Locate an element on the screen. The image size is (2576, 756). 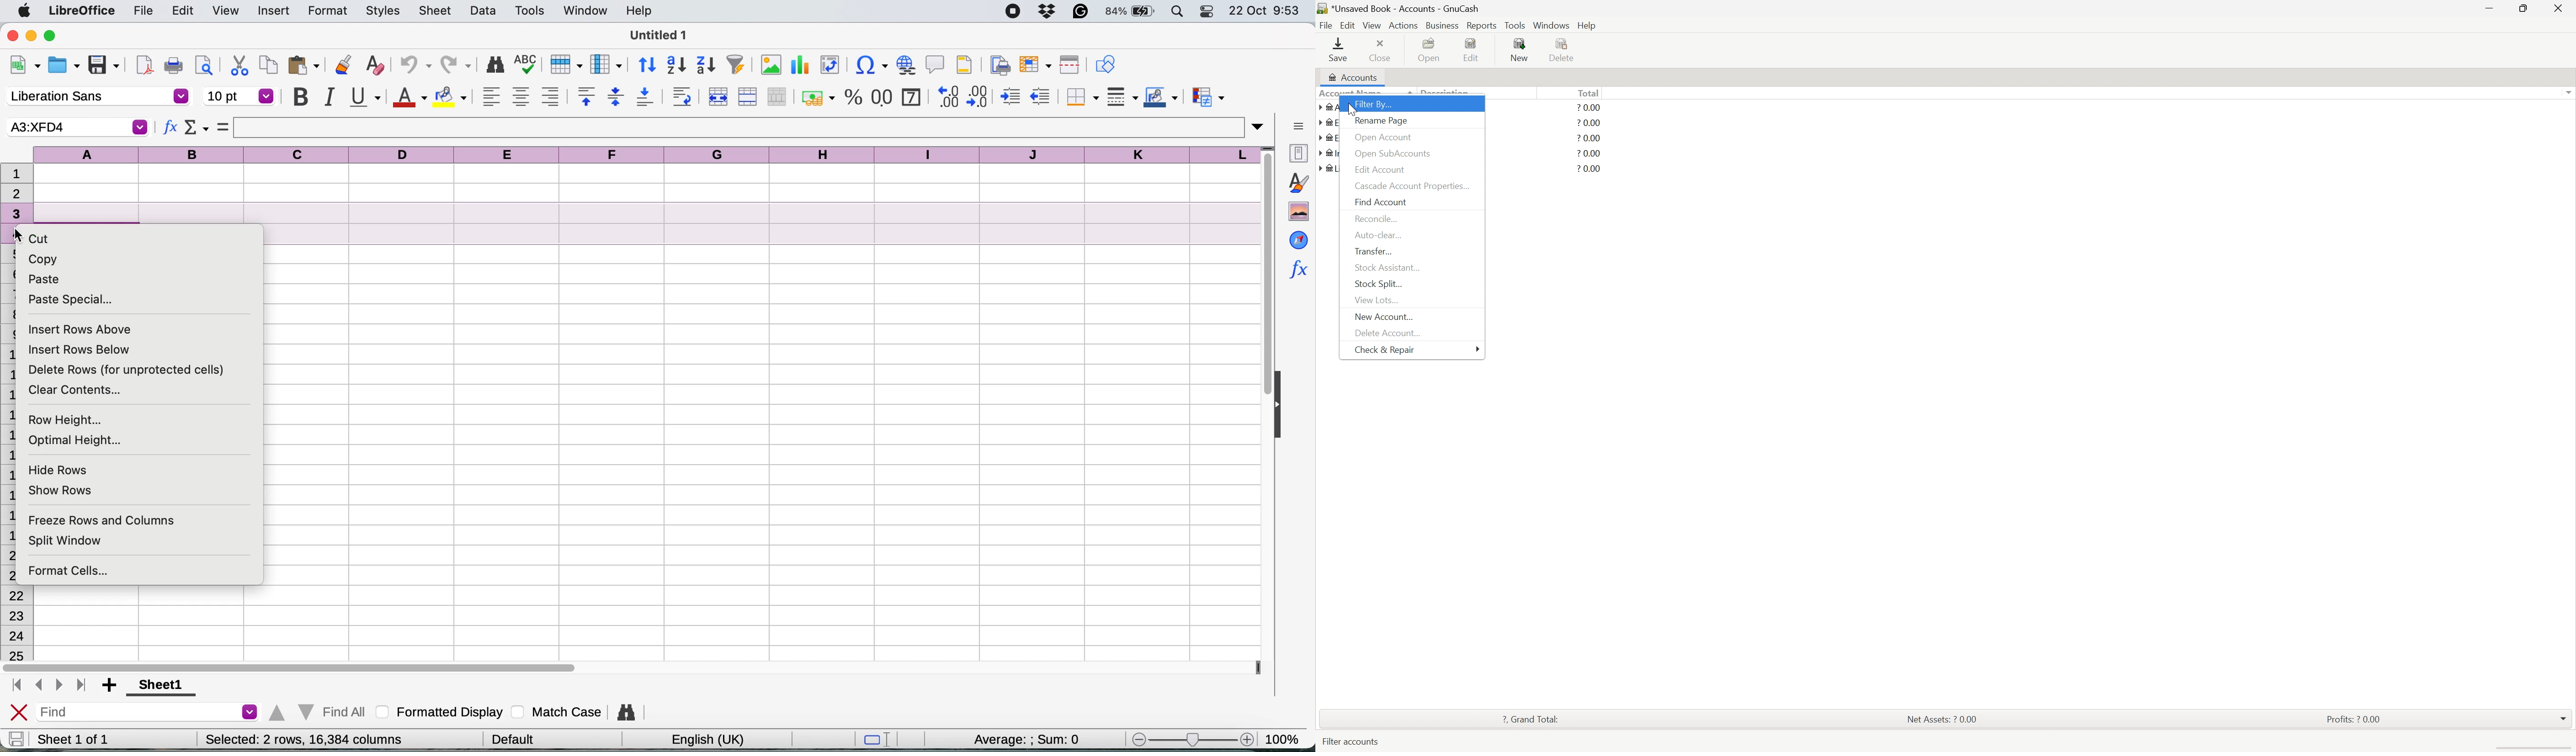
selected cell is located at coordinates (76, 127).